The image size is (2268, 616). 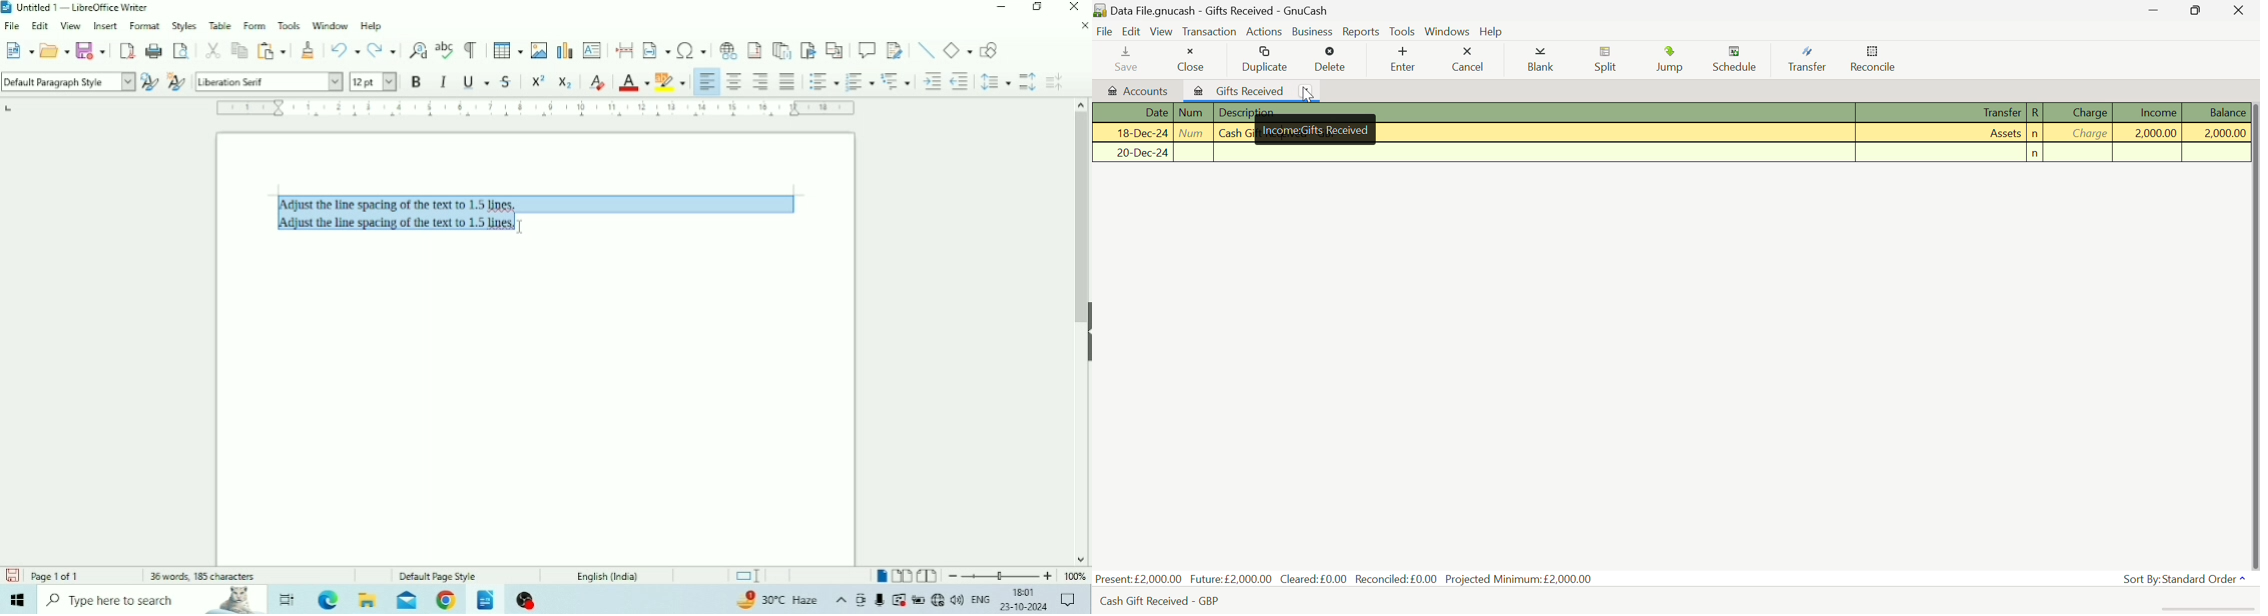 What do you see at coordinates (981, 599) in the screenshot?
I see `Language` at bounding box center [981, 599].